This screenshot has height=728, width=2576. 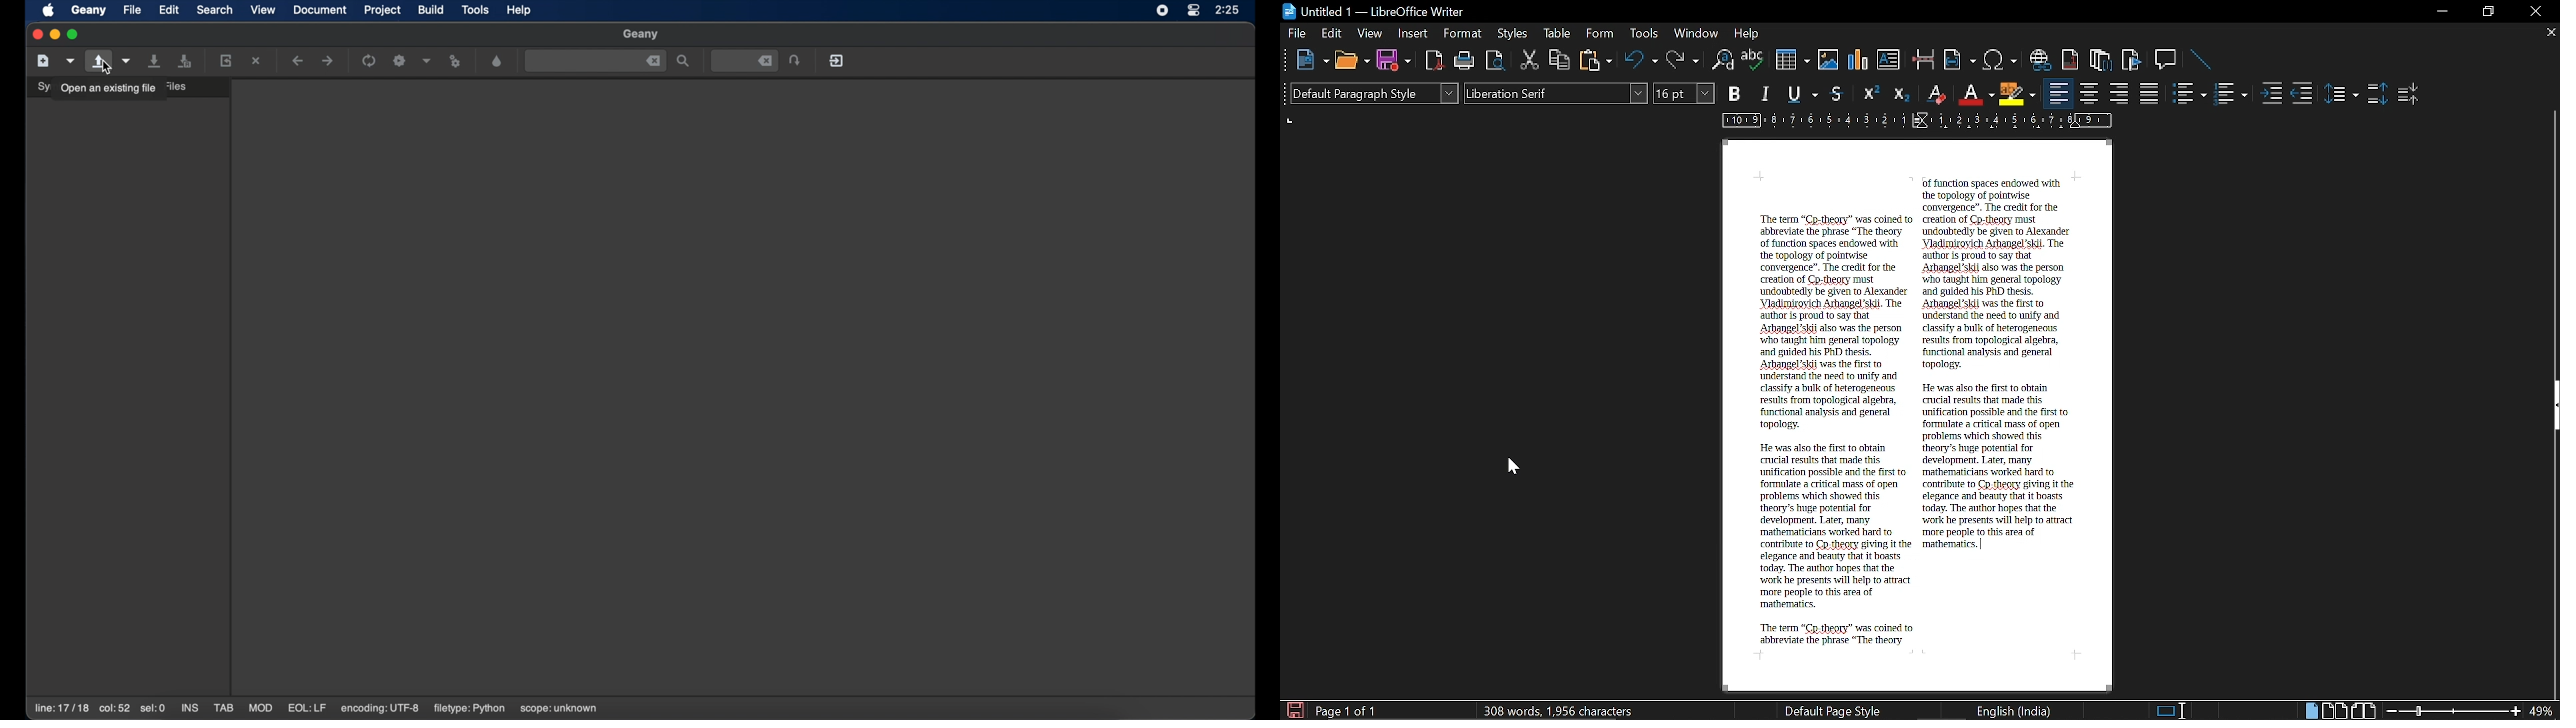 I want to click on search, so click(x=215, y=9).